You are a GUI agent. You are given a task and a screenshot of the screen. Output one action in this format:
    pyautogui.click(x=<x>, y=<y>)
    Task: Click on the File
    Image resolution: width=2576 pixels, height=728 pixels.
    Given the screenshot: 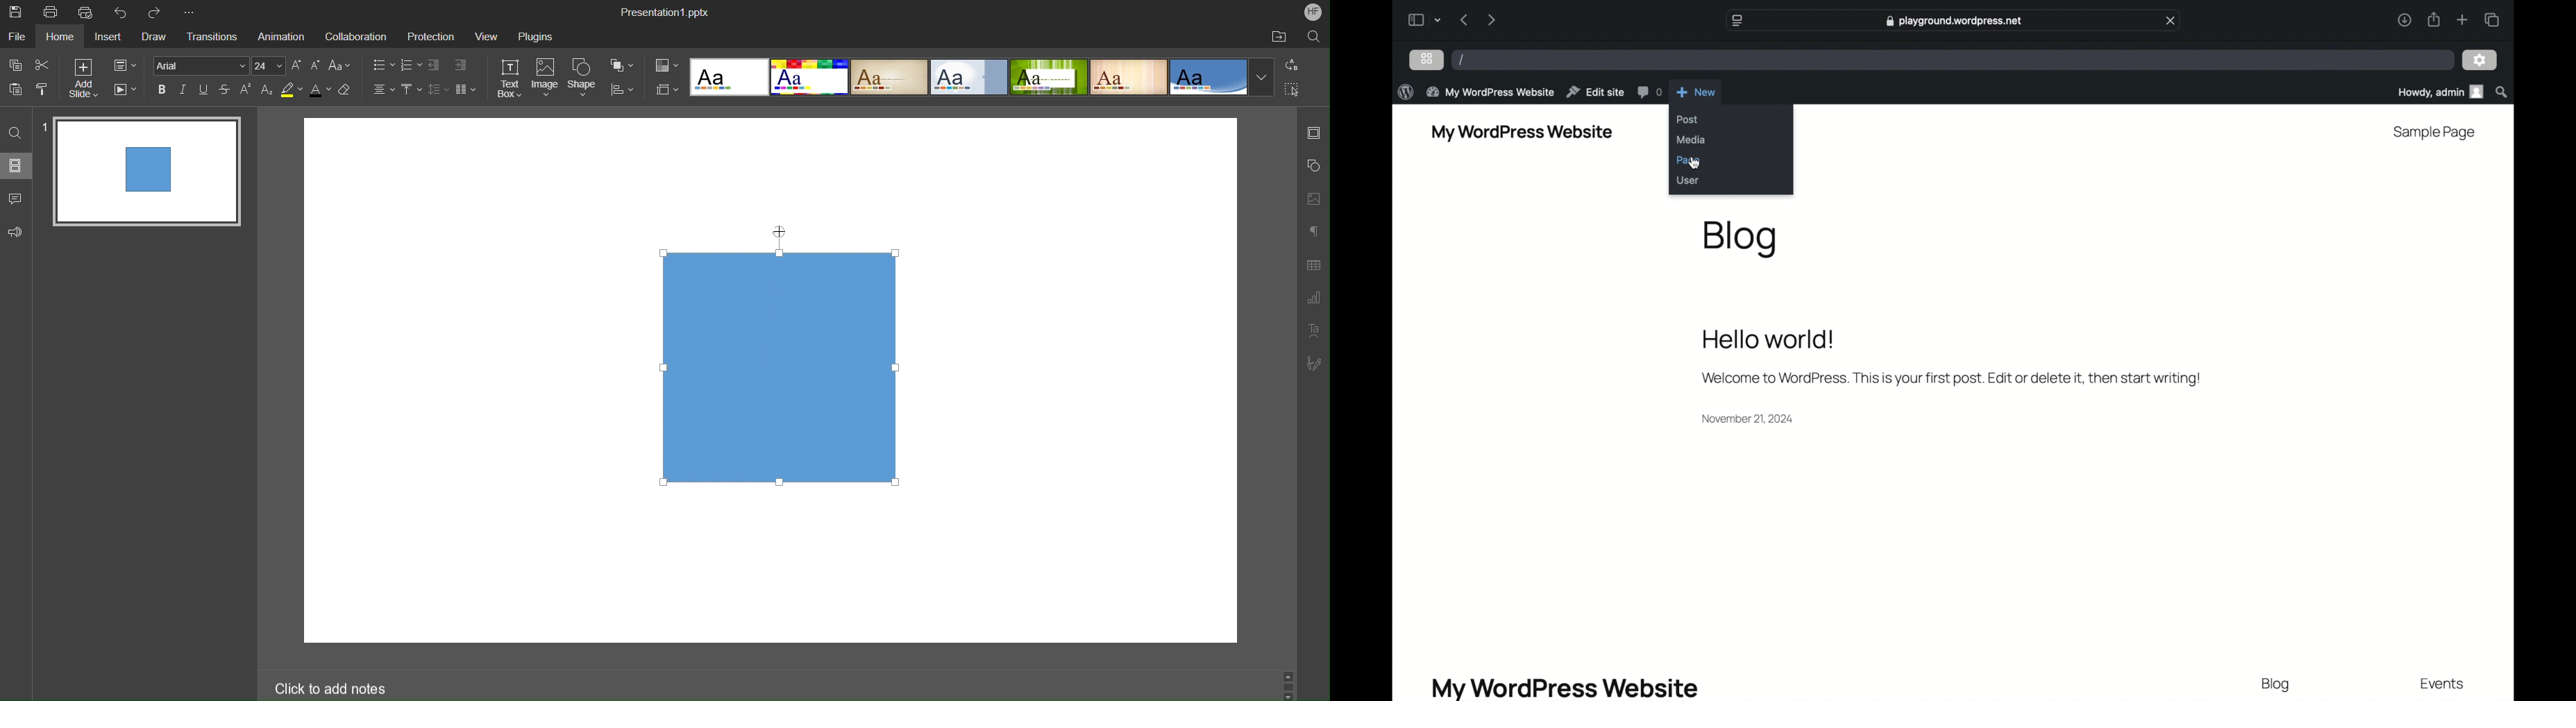 What is the action you would take?
    pyautogui.click(x=17, y=35)
    